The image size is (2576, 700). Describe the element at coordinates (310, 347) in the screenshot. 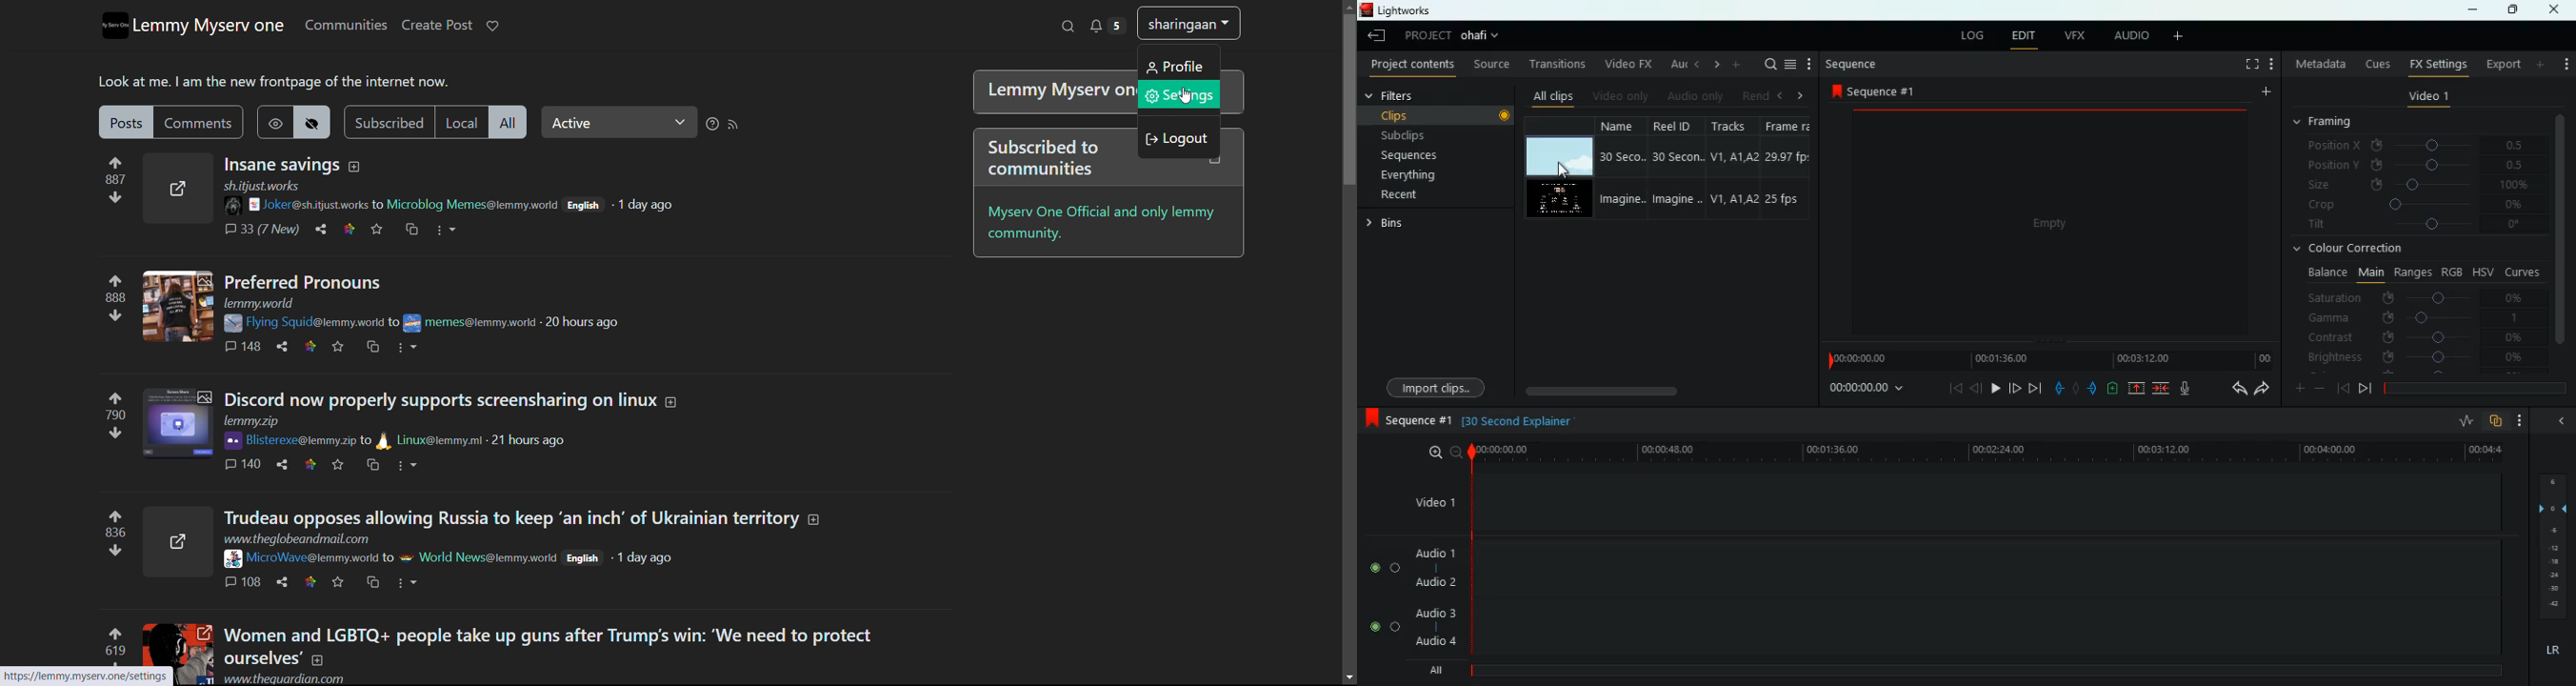

I see `link` at that location.